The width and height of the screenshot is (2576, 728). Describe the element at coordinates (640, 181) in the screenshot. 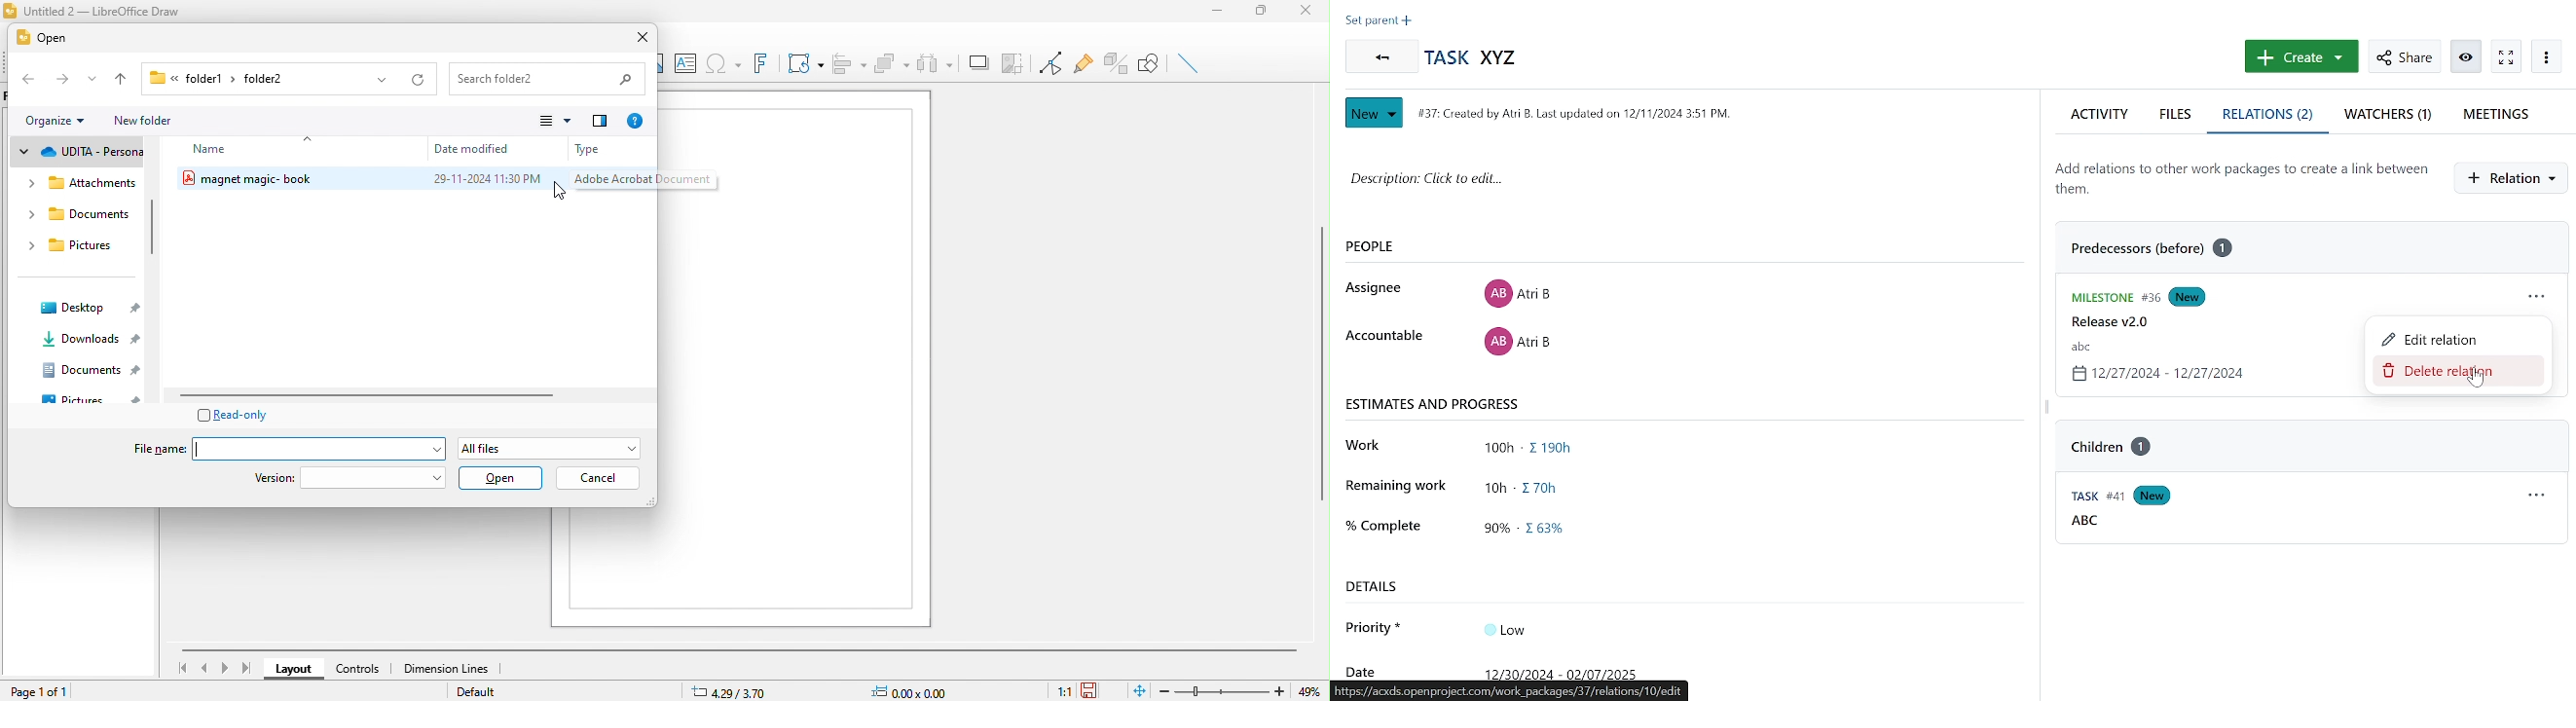

I see `adobe acrobat document` at that location.